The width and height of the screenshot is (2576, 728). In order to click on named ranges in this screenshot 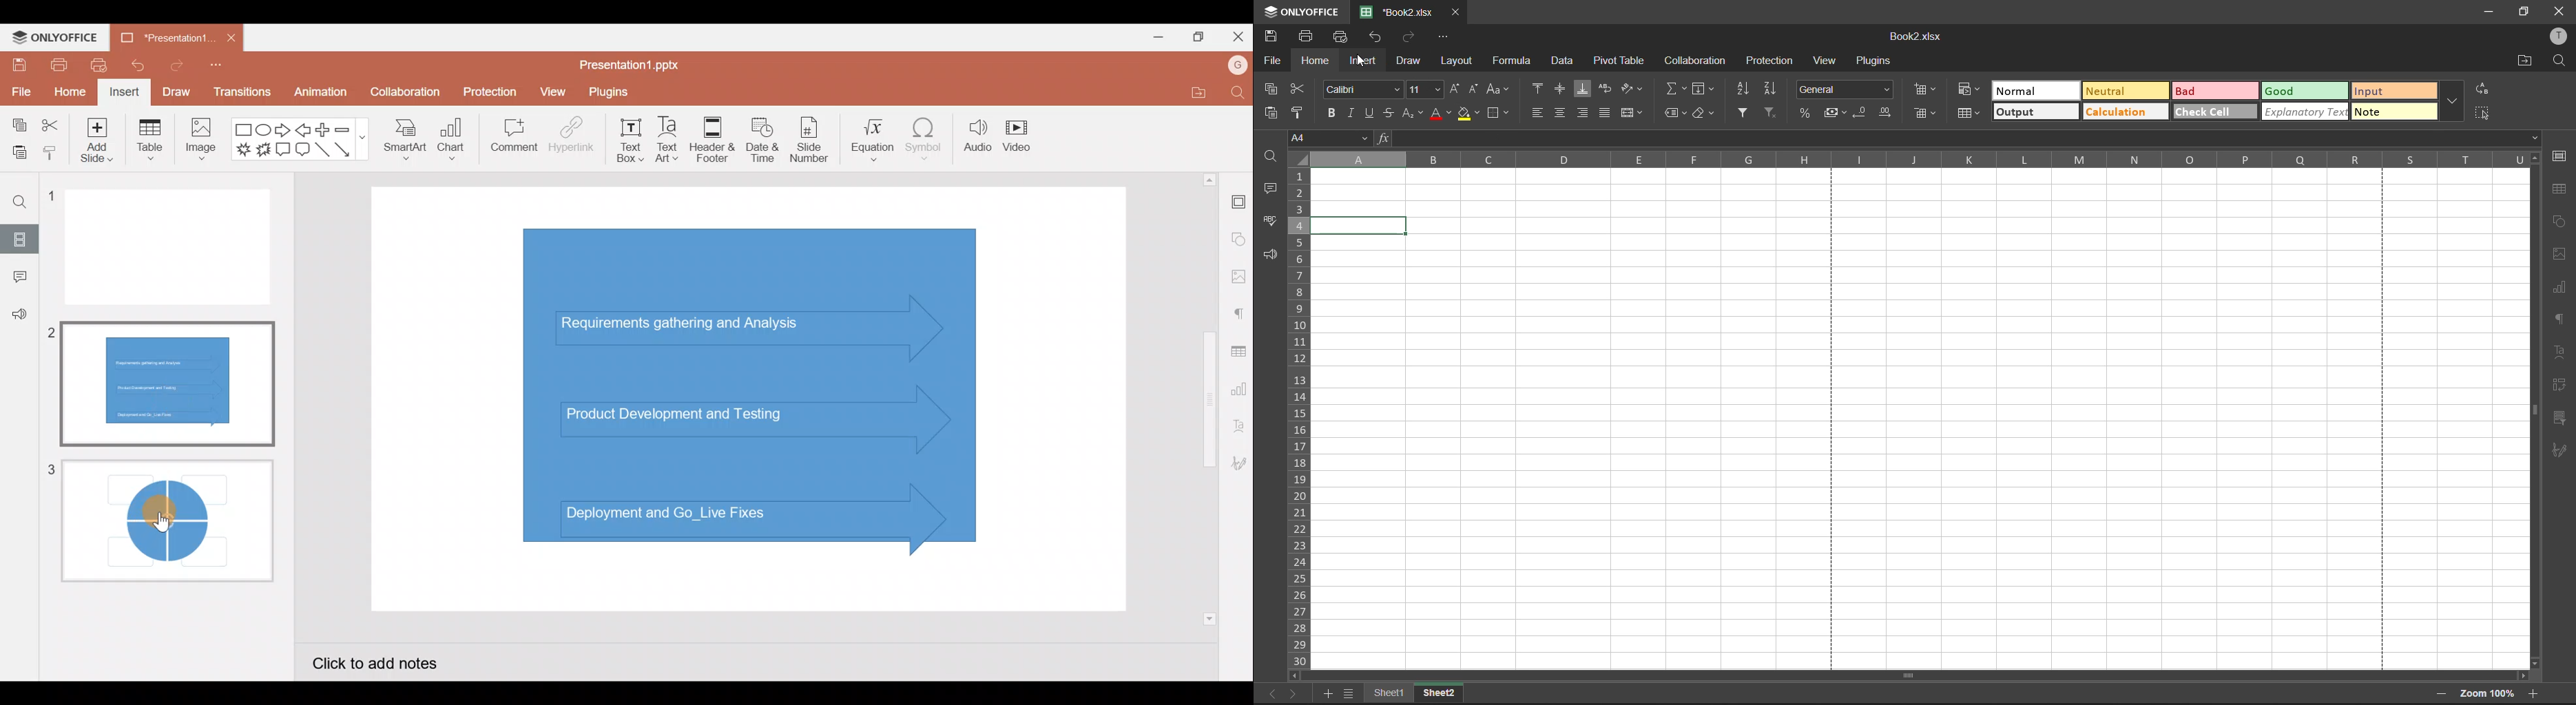, I will do `click(1676, 114)`.